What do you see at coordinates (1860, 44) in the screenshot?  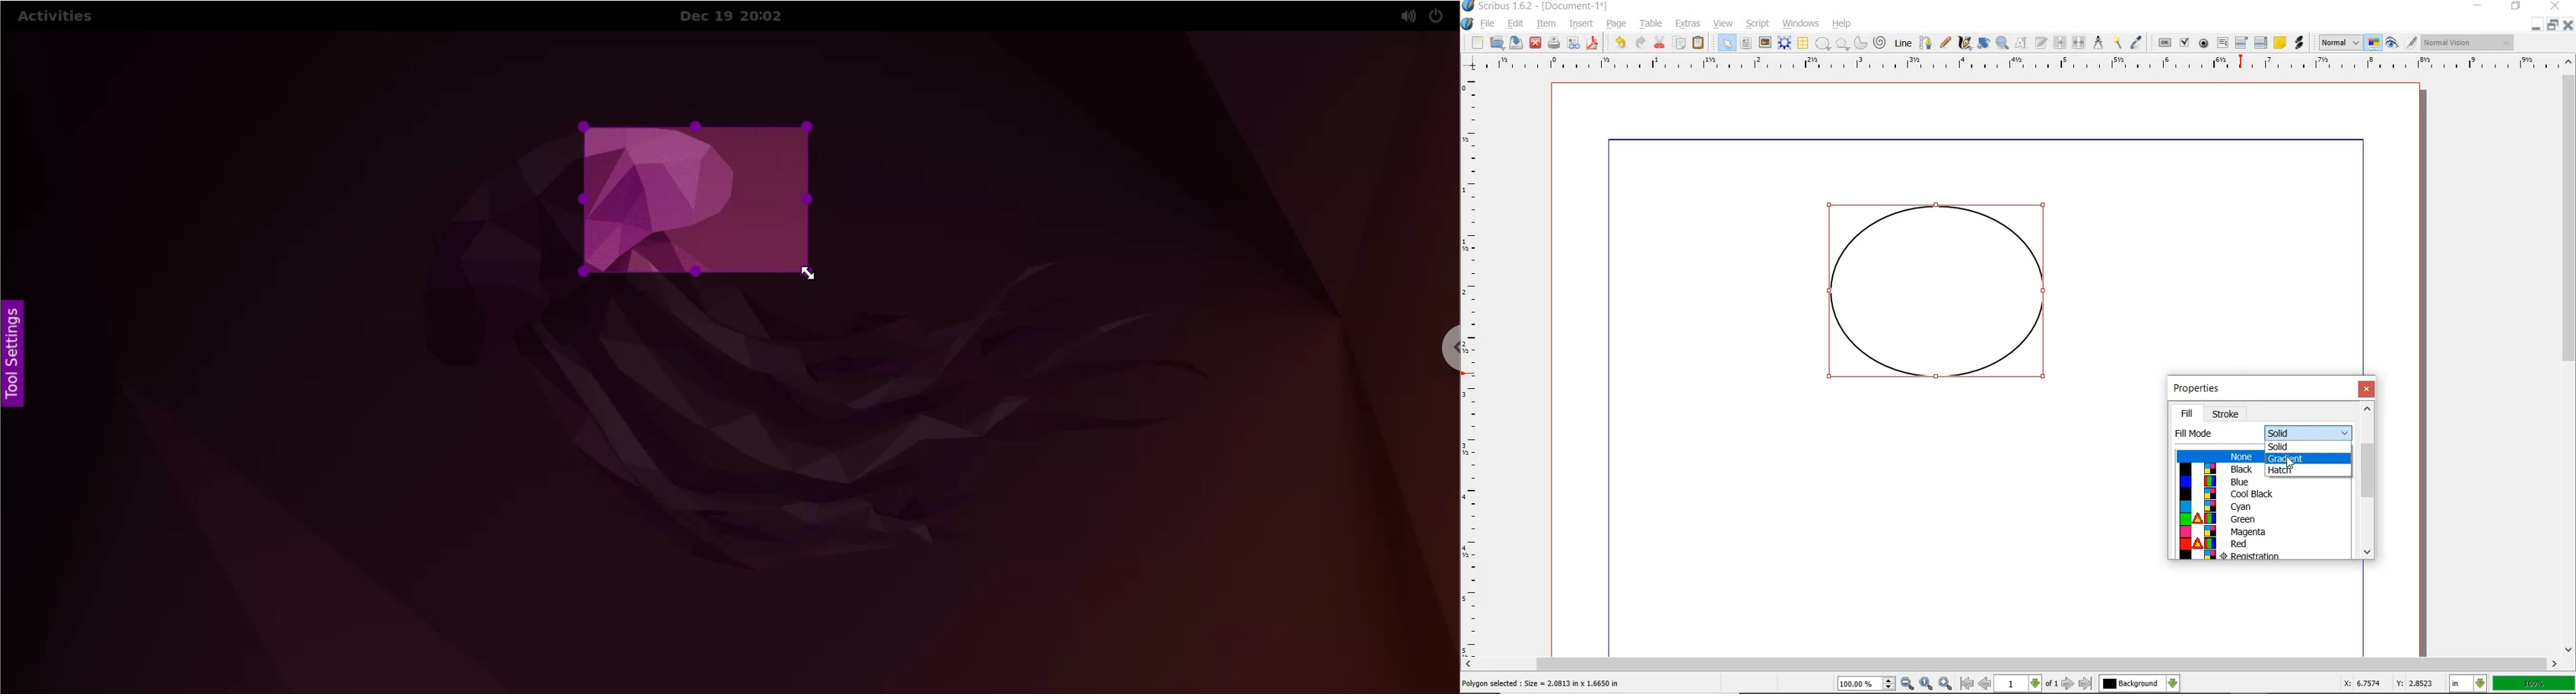 I see `ARC` at bounding box center [1860, 44].